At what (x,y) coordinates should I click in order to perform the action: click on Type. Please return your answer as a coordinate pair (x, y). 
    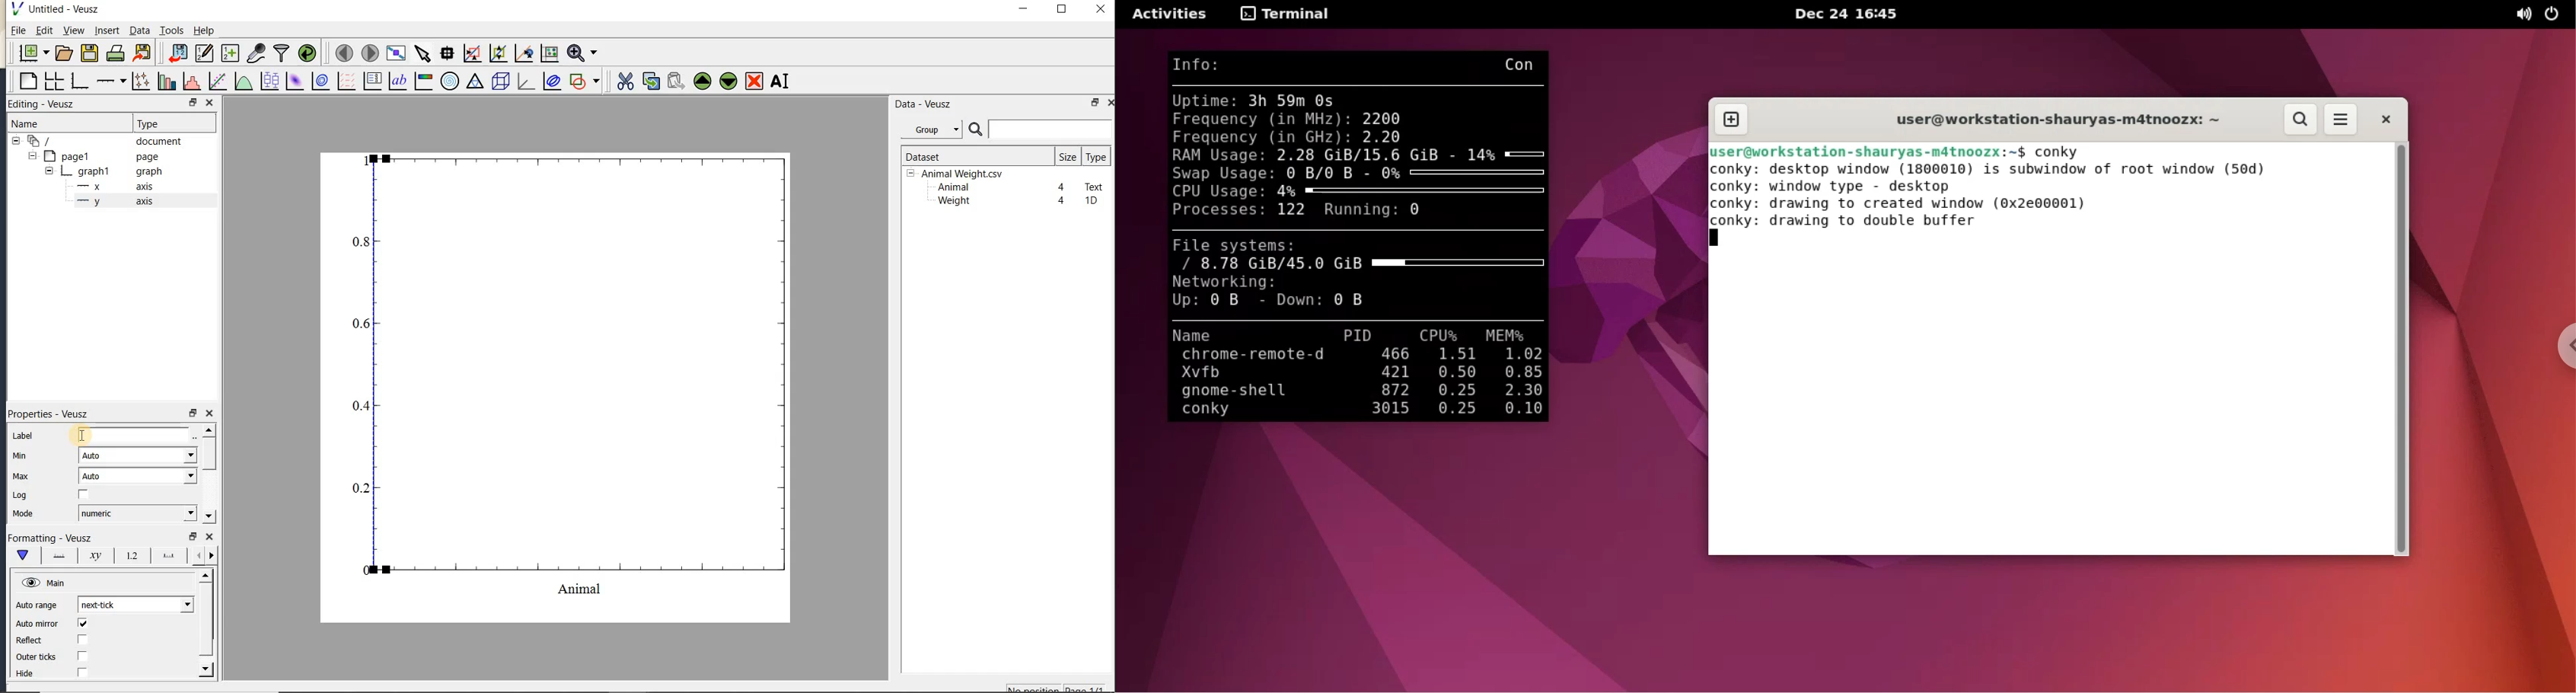
    Looking at the image, I should click on (171, 122).